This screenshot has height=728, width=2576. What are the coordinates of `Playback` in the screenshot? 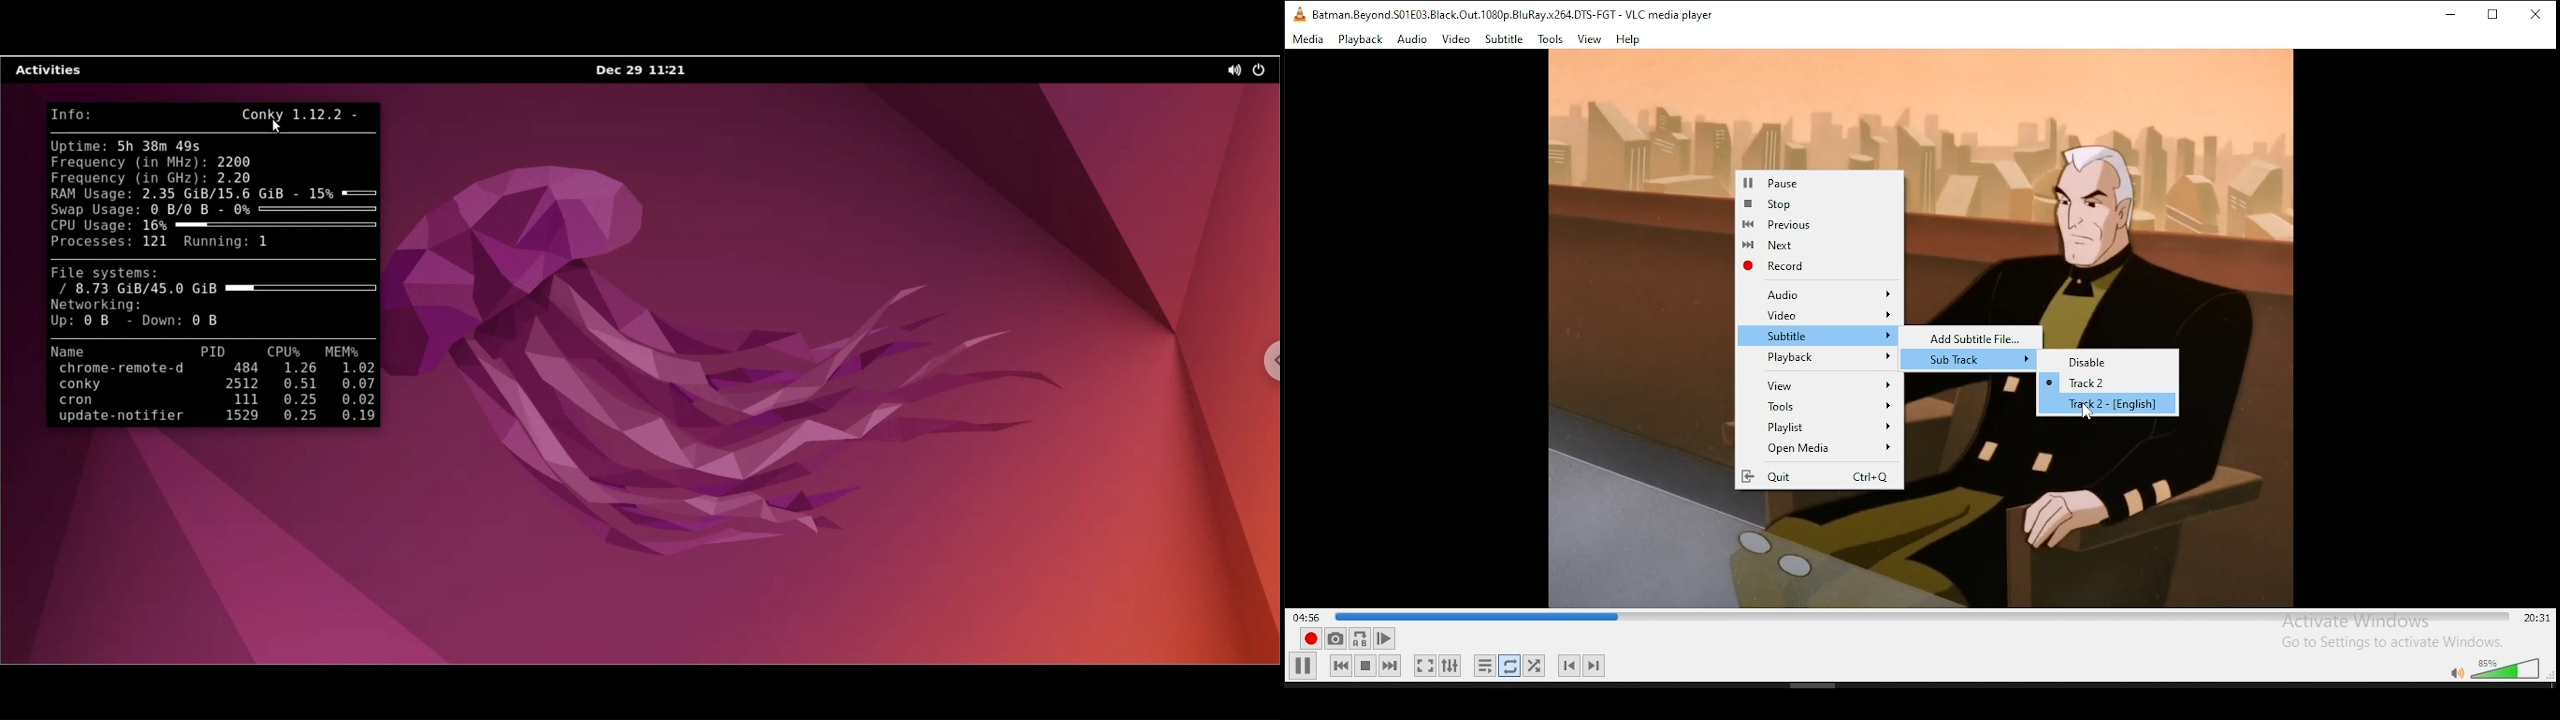 It's located at (1361, 40).